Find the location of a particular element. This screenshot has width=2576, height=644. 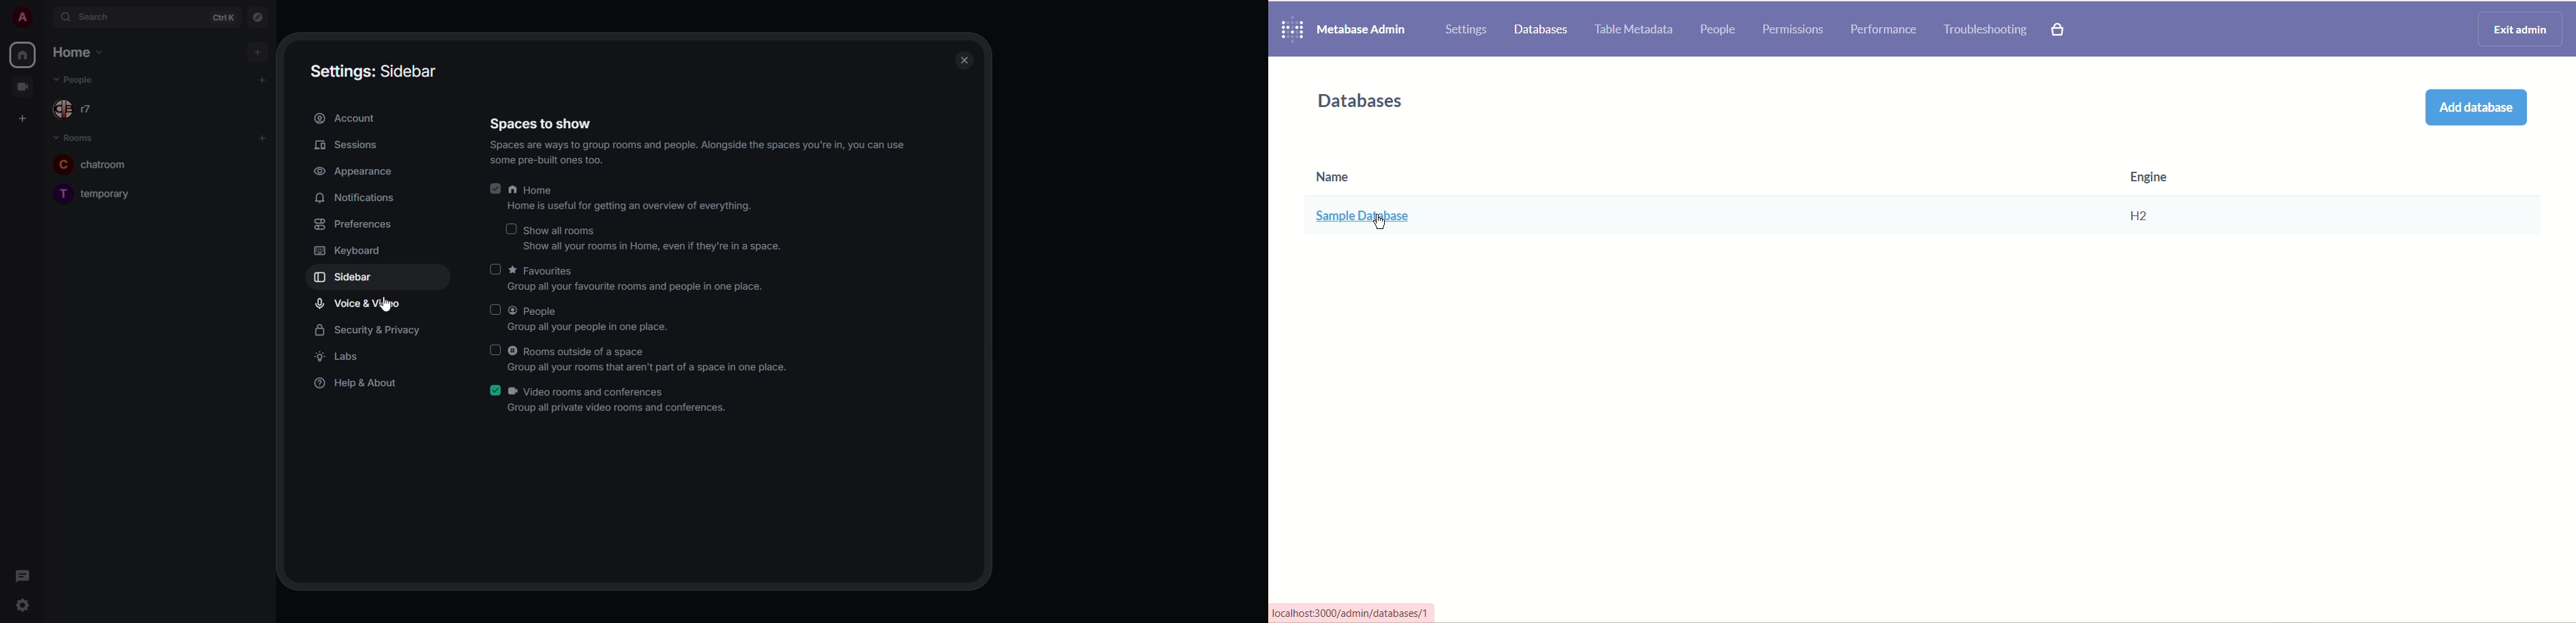

appearance is located at coordinates (355, 173).